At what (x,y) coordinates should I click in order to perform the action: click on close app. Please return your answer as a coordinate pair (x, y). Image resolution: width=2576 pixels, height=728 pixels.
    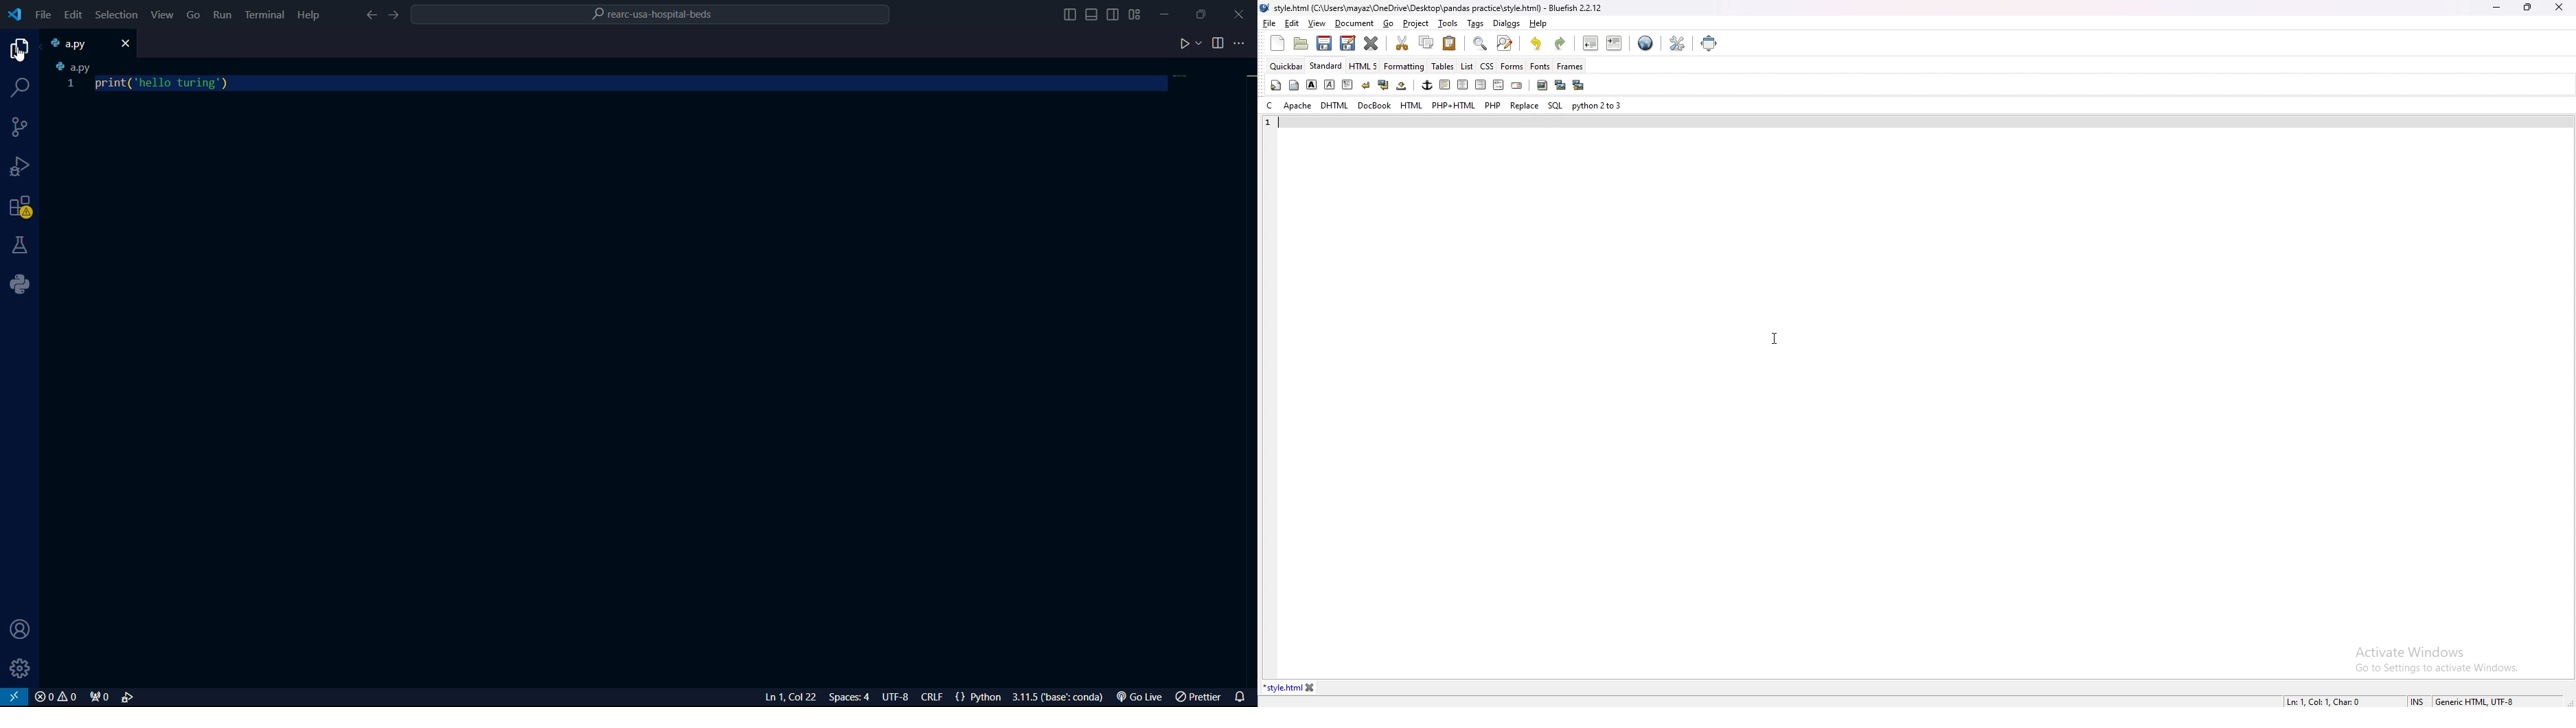
    Looking at the image, I should click on (1239, 12).